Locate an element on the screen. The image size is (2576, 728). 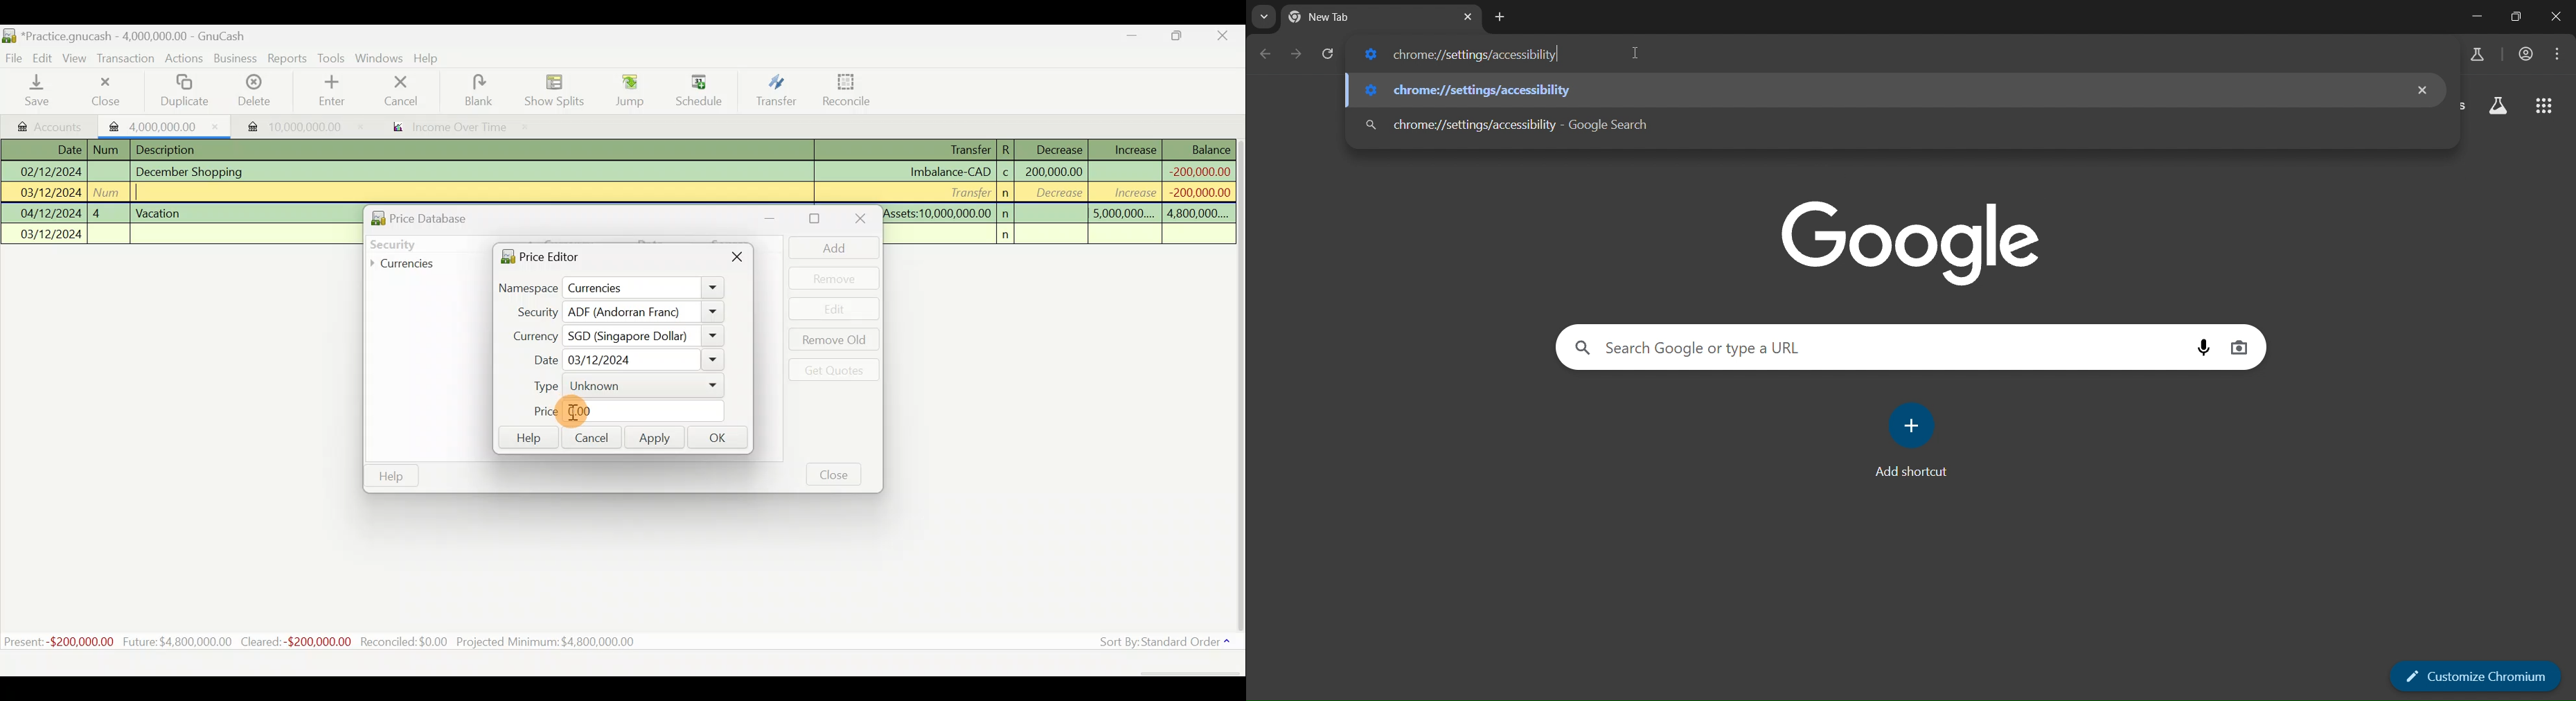
Tools is located at coordinates (332, 57).